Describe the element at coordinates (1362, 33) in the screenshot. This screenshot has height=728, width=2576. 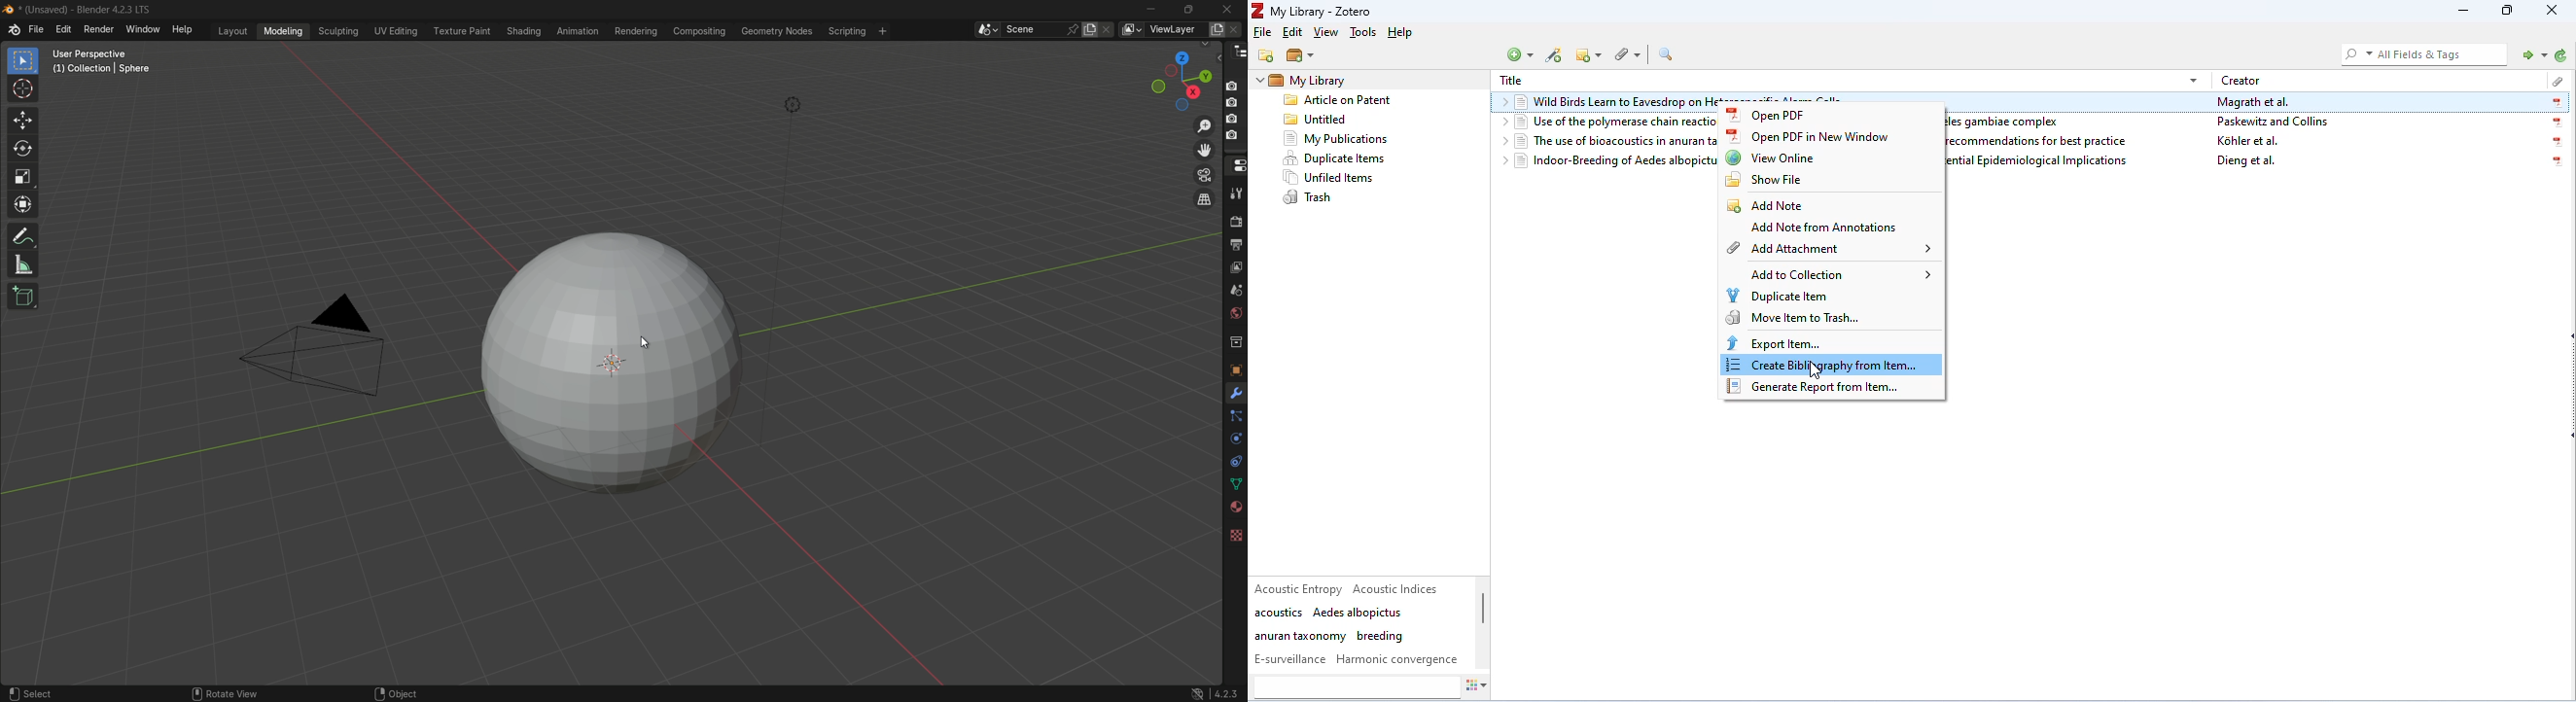
I see `tools` at that location.